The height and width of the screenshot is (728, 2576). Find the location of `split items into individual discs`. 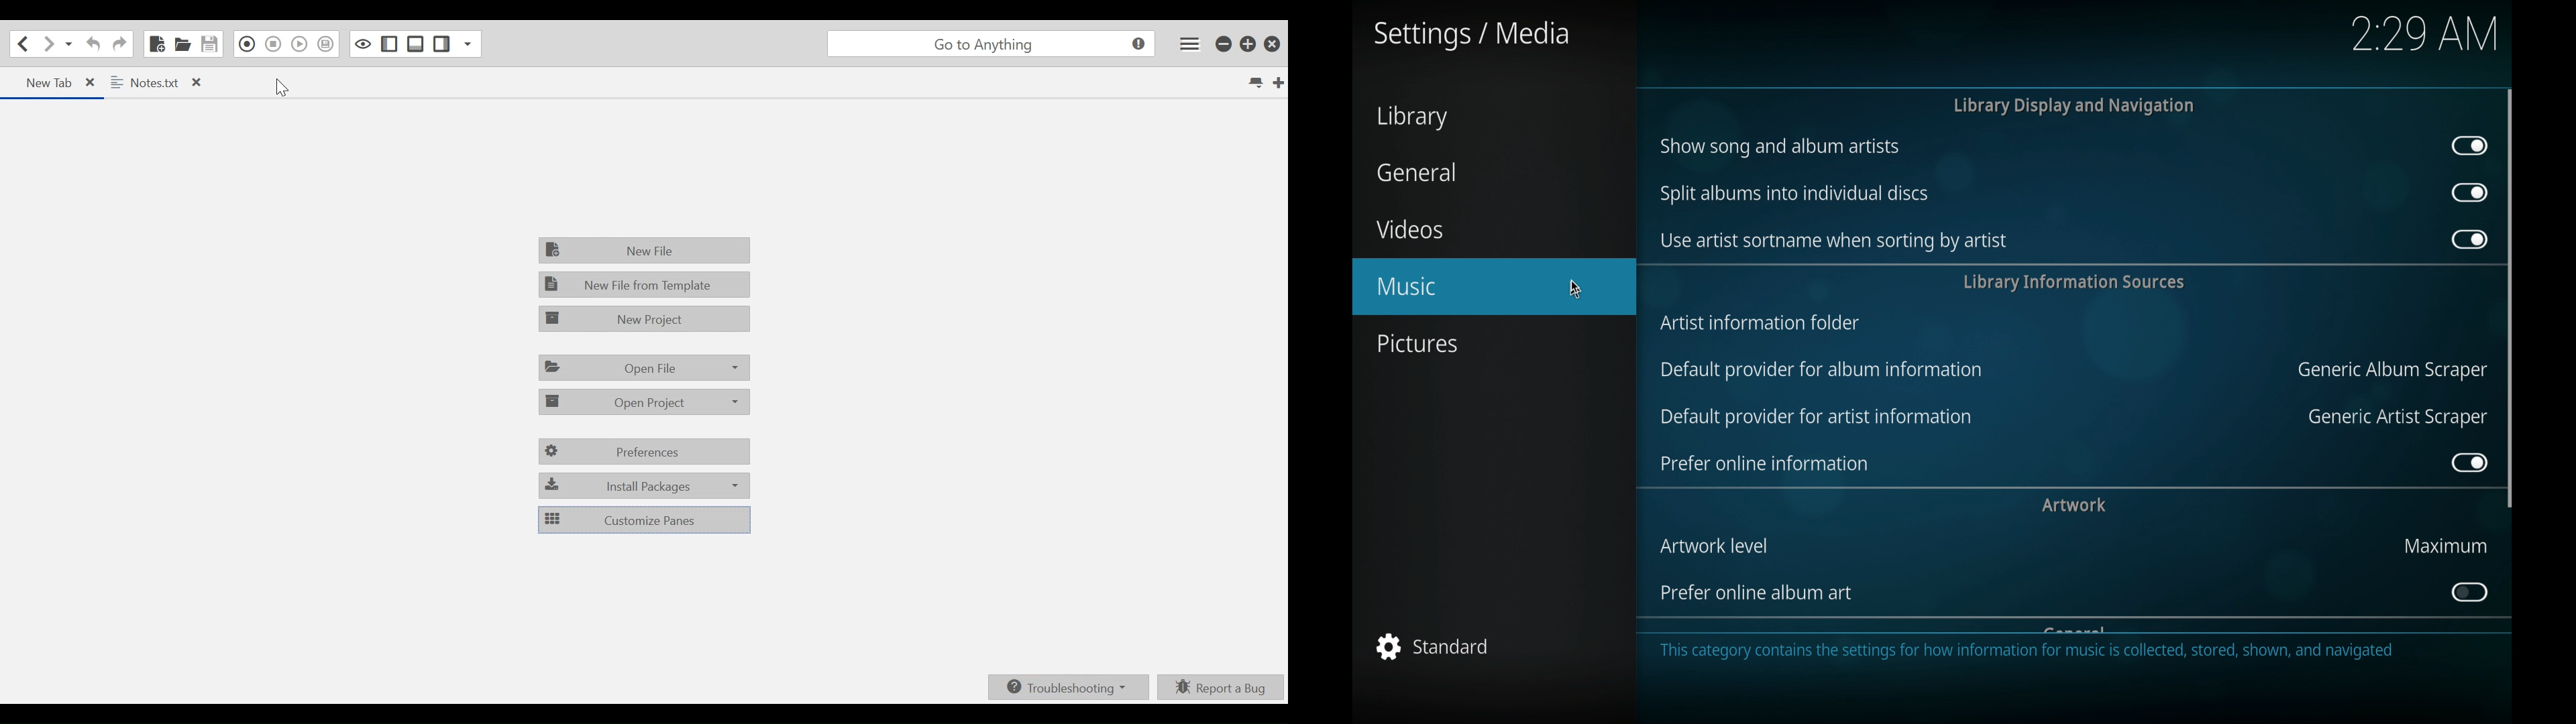

split items into individual discs is located at coordinates (1791, 195).